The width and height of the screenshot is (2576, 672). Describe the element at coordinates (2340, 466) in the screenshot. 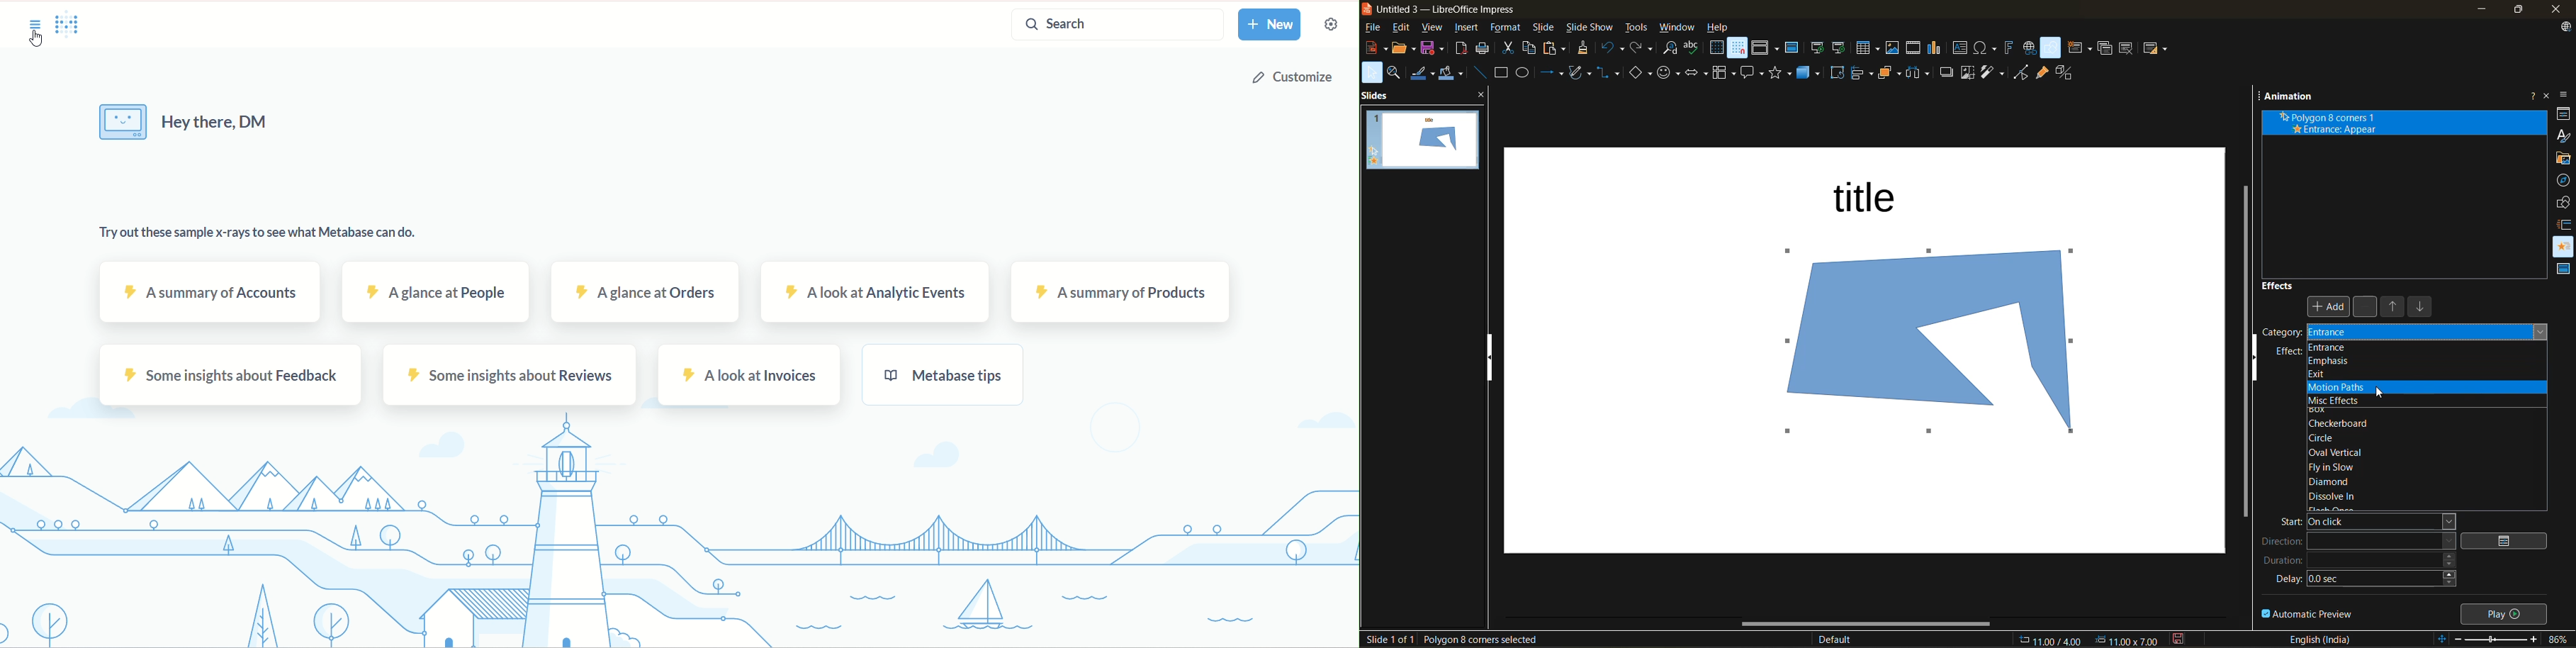

I see `fly in slow` at that location.